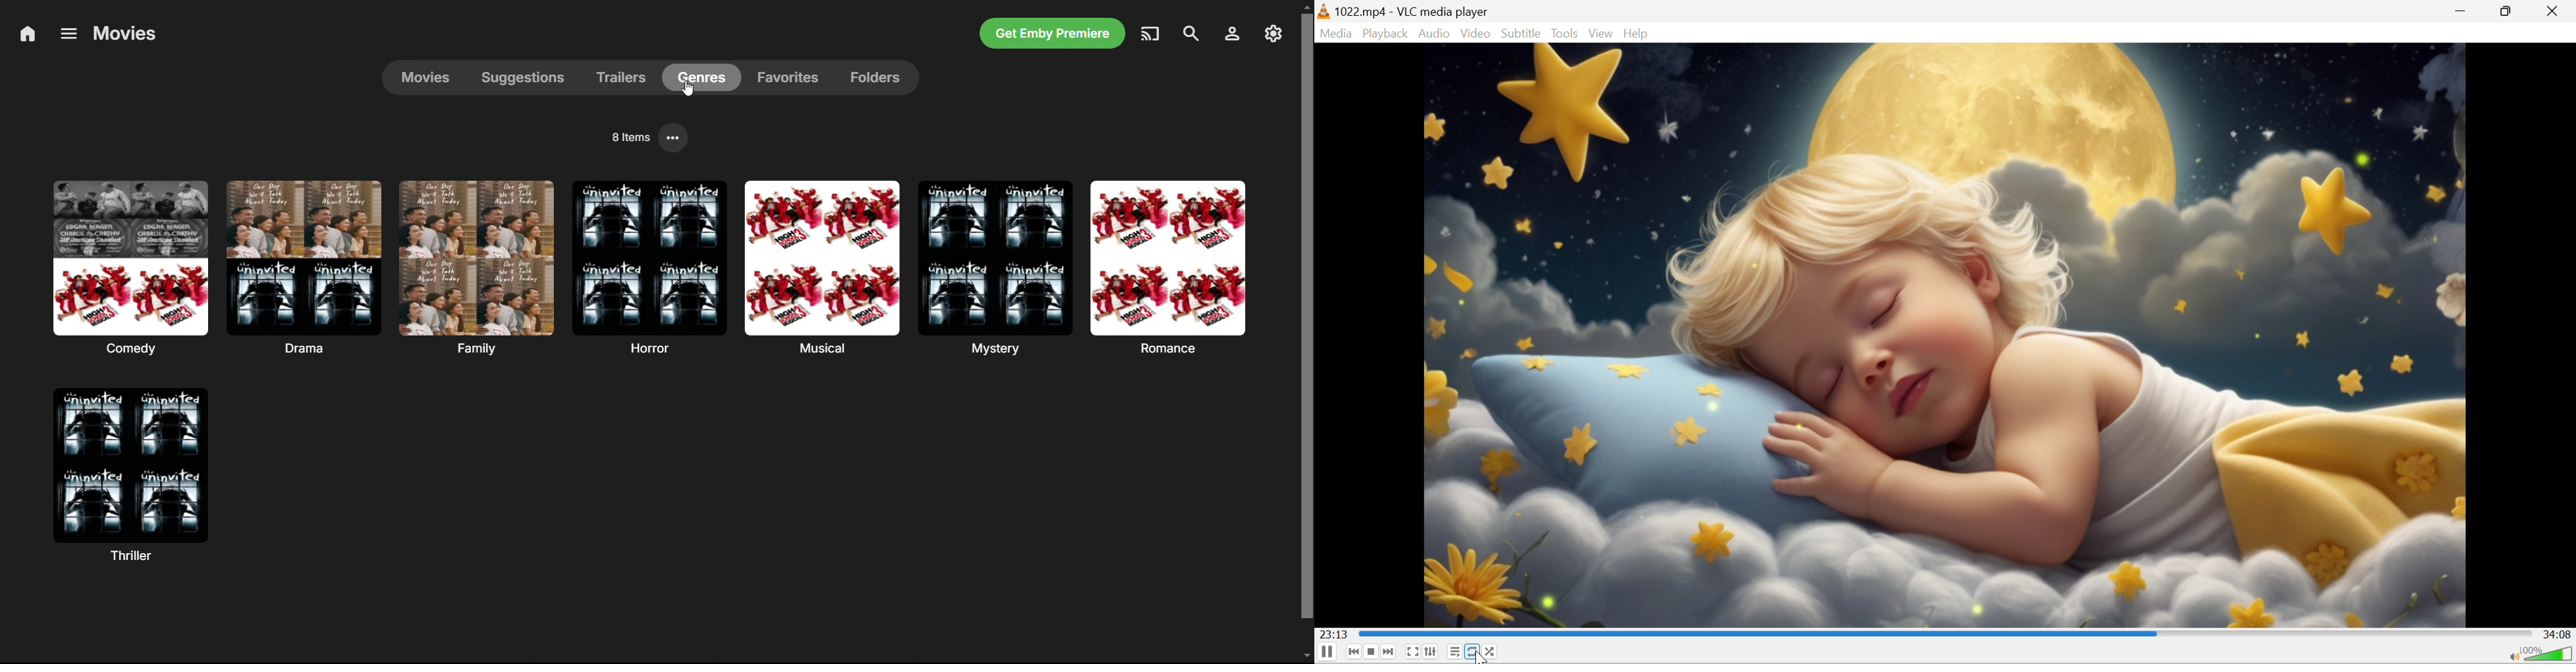  I want to click on Stop playback, so click(1374, 652).